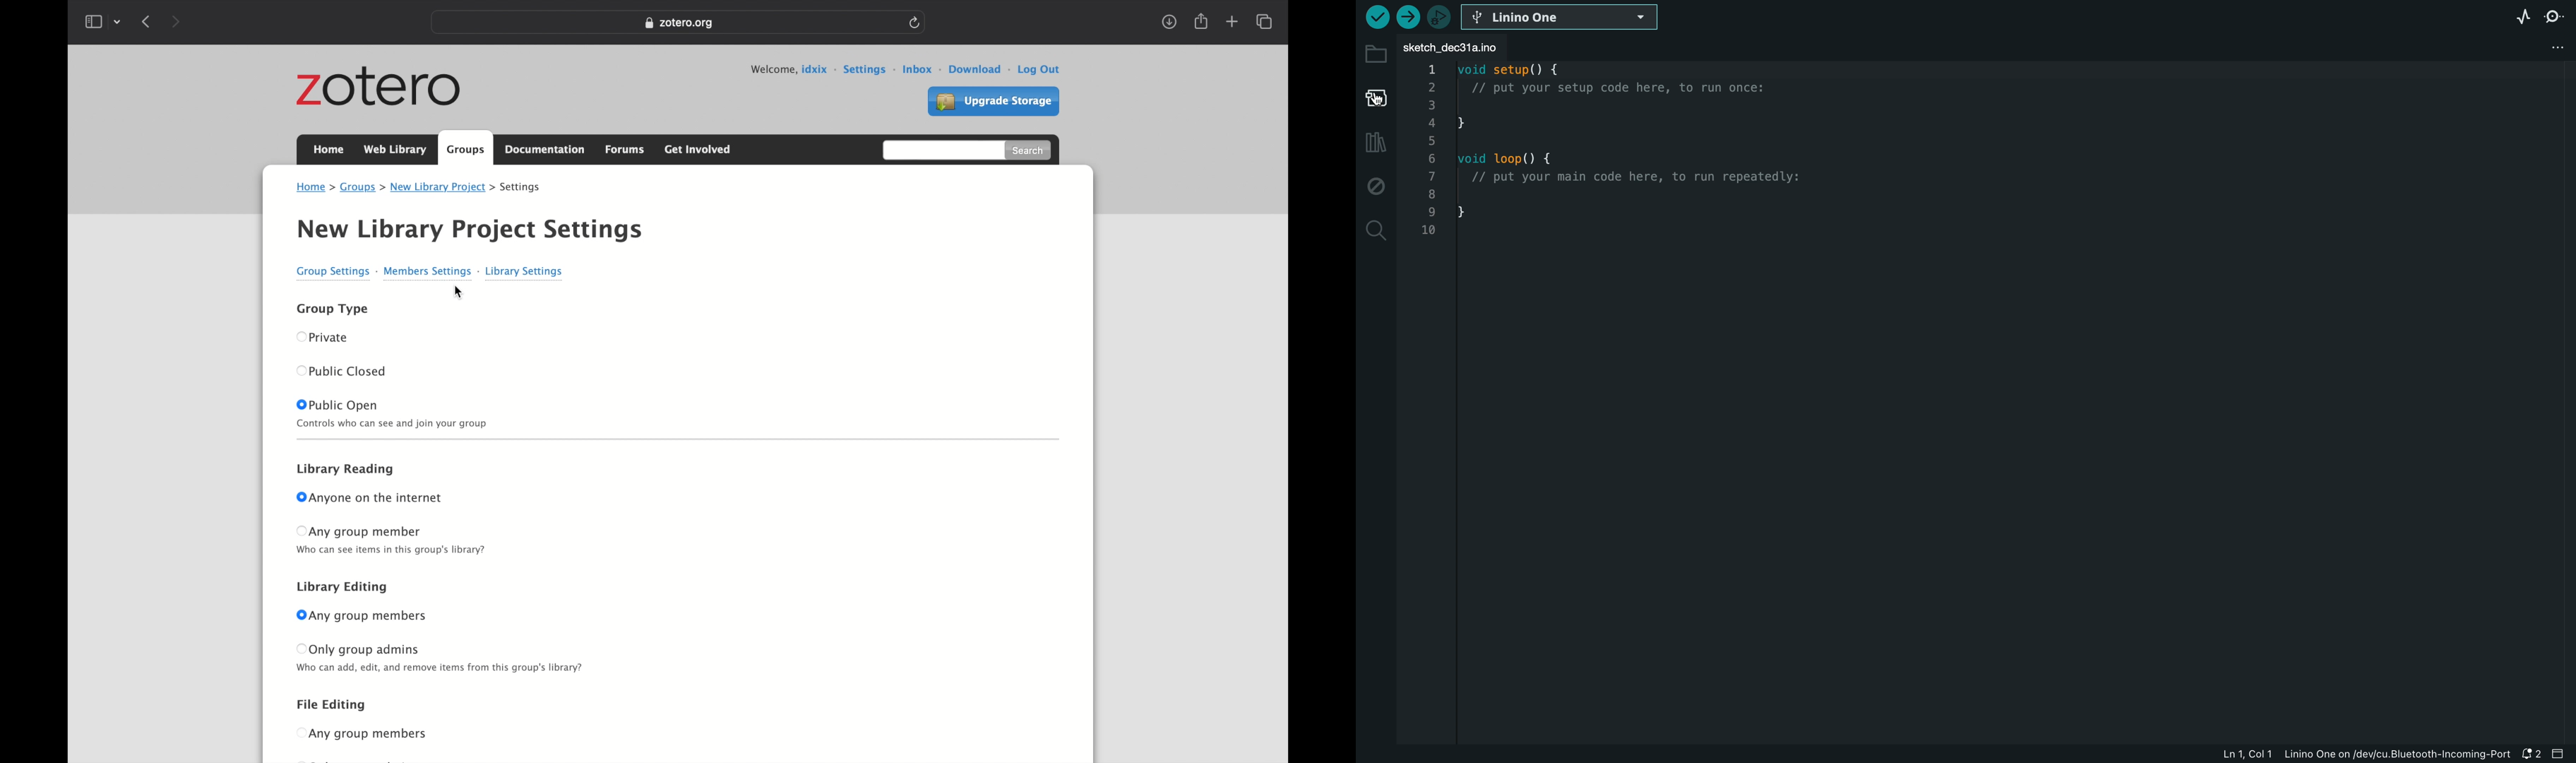 Image resolution: width=2576 pixels, height=784 pixels. I want to click on get involved, so click(696, 148).